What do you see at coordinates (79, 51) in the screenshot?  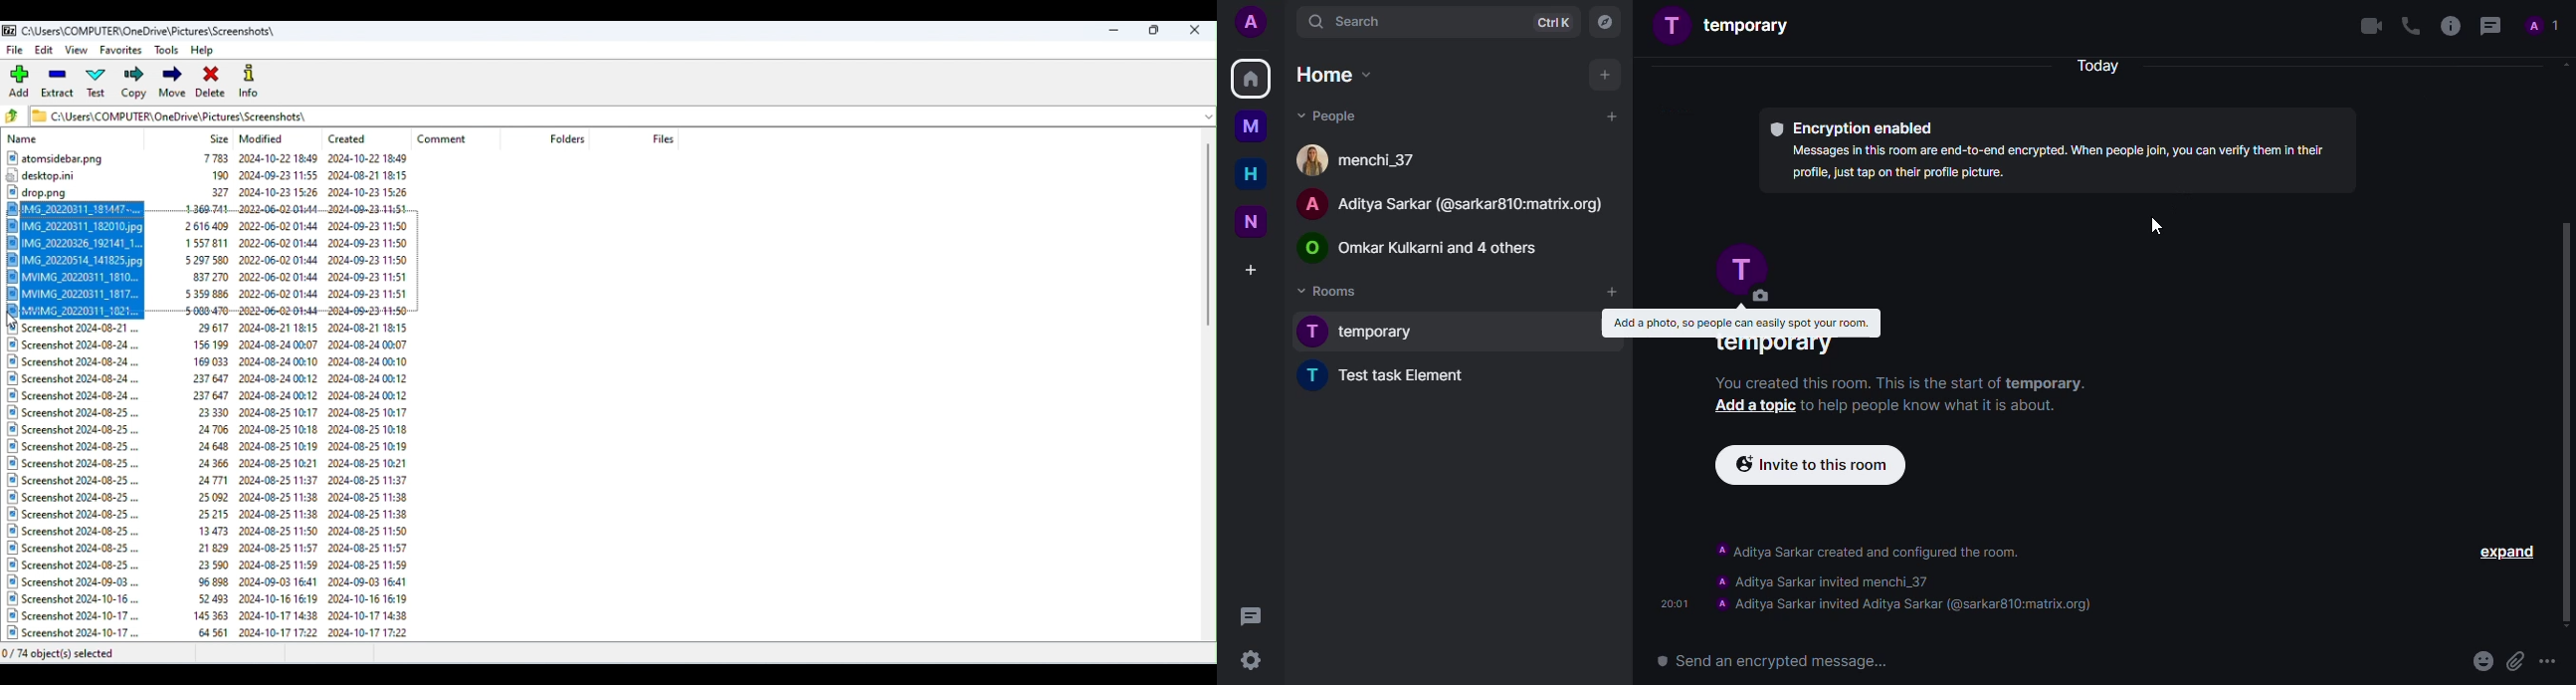 I see `View` at bounding box center [79, 51].